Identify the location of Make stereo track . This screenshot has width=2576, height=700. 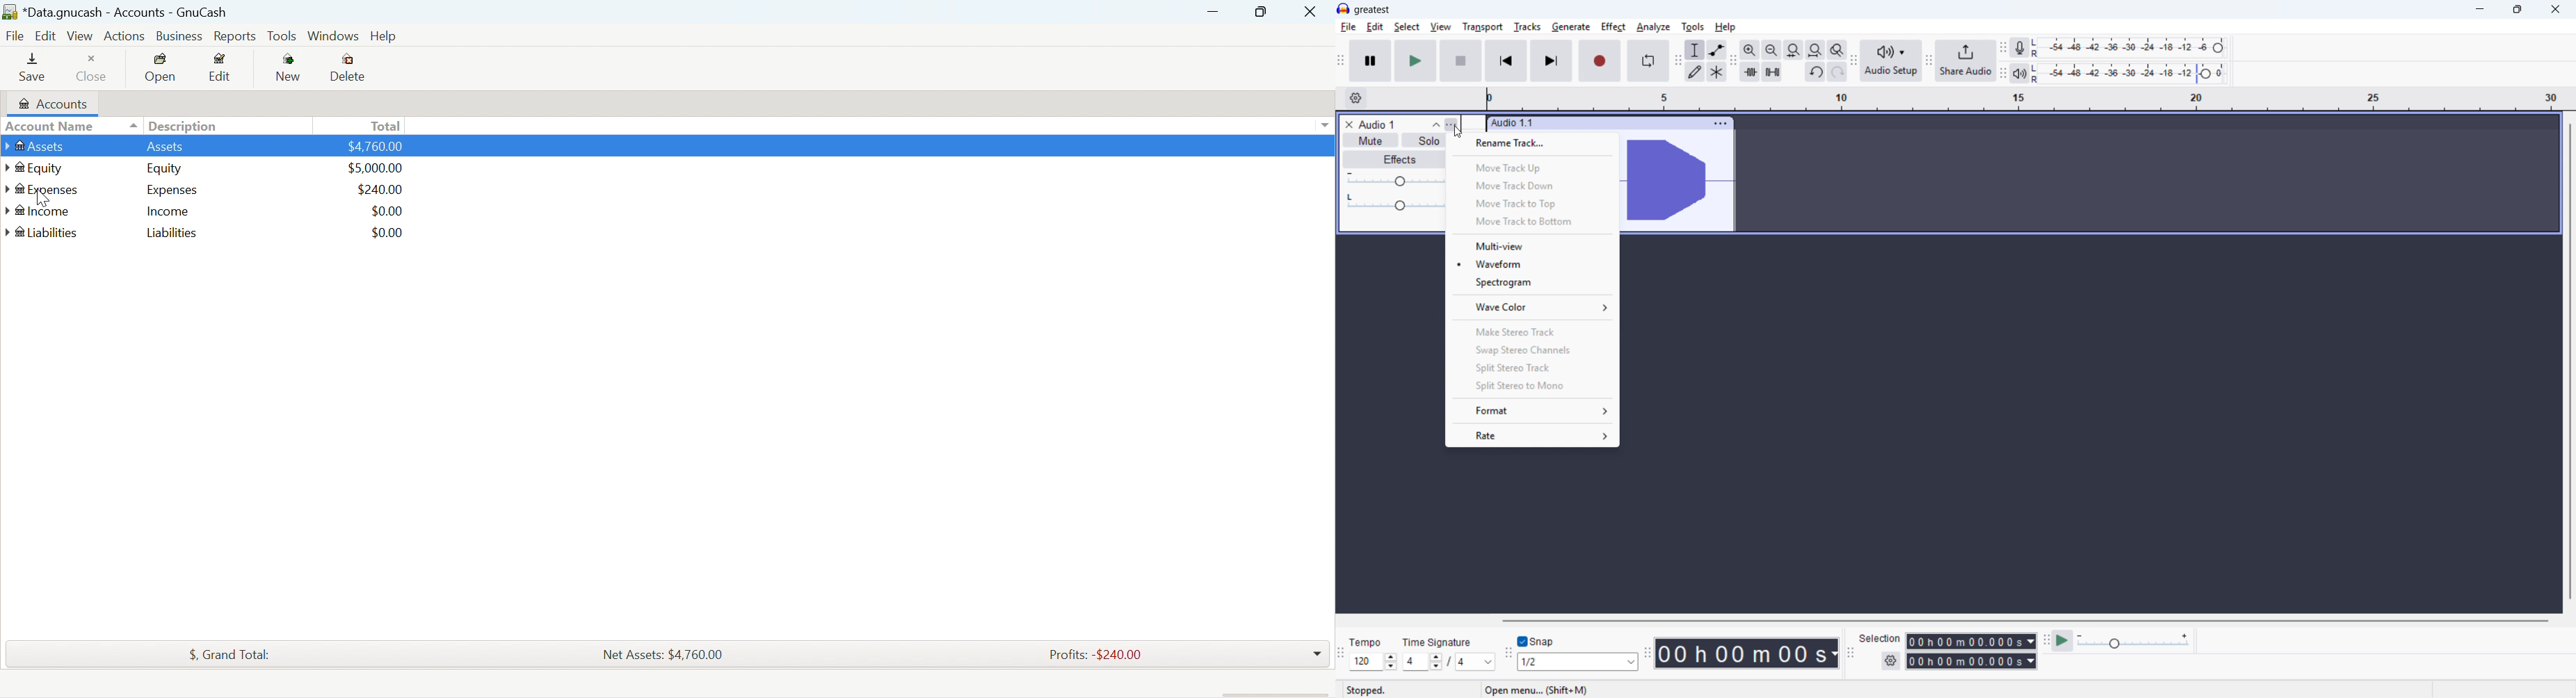
(1532, 331).